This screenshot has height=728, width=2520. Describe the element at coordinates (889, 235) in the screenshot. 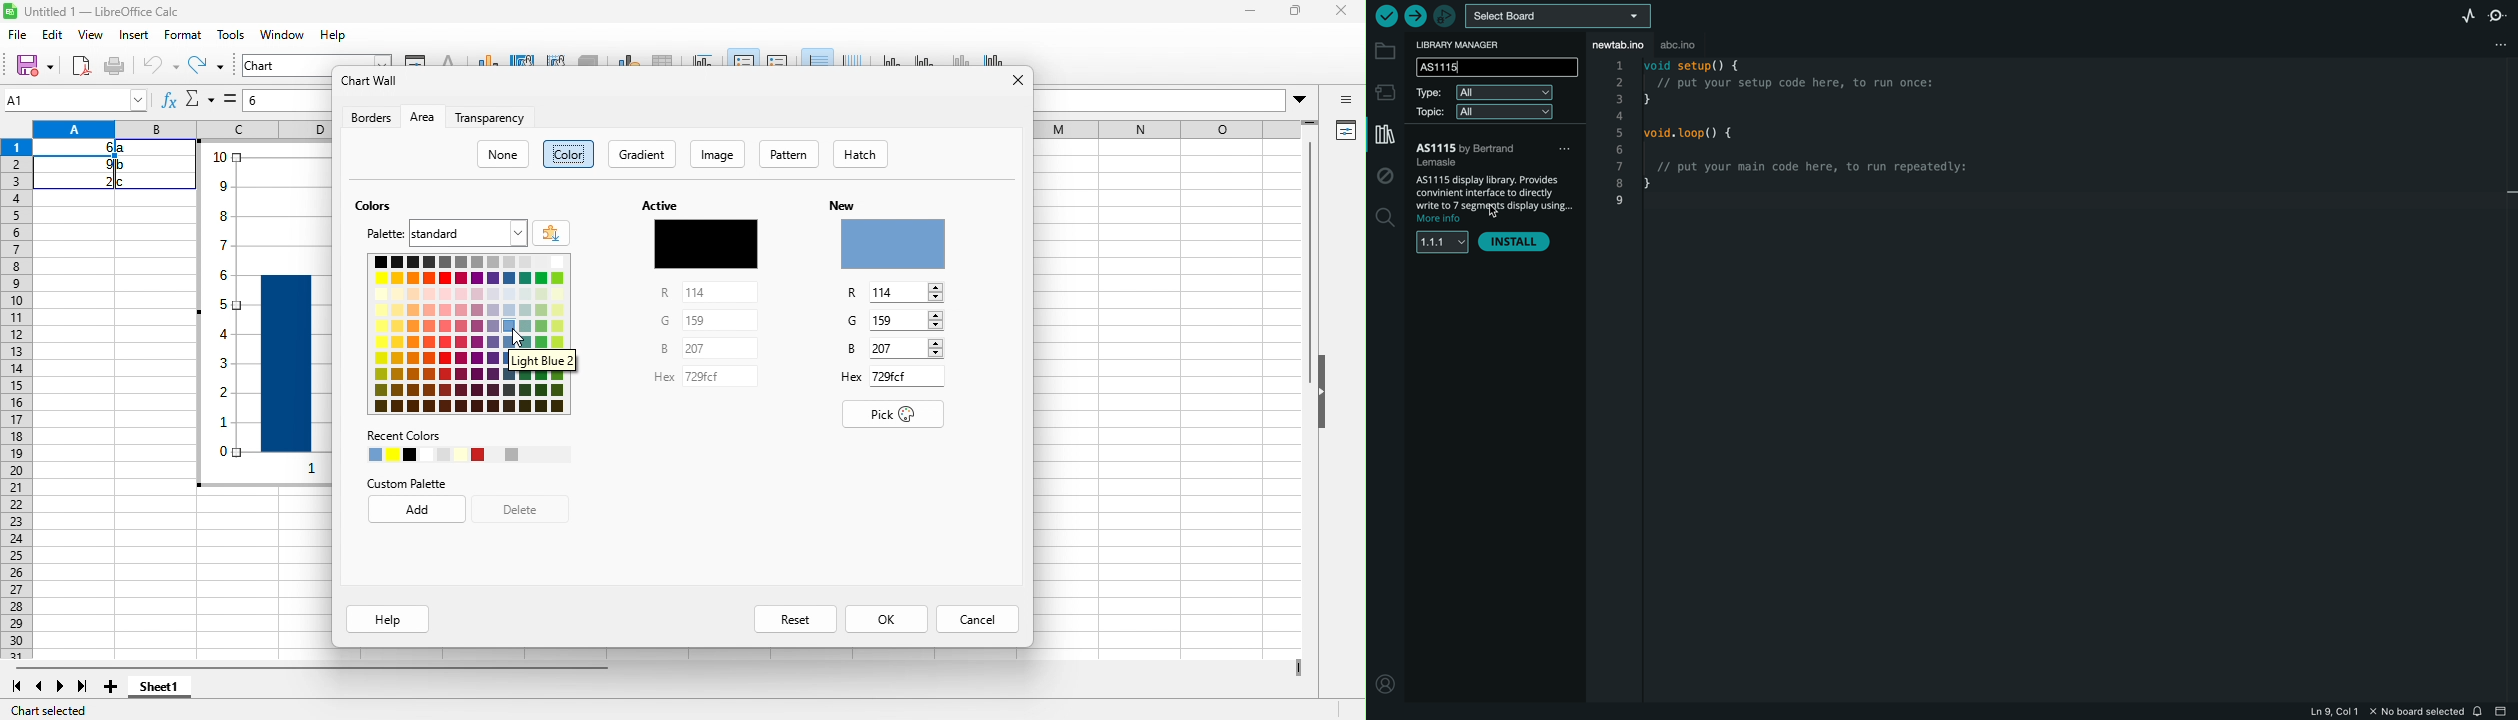

I see `new color` at that location.